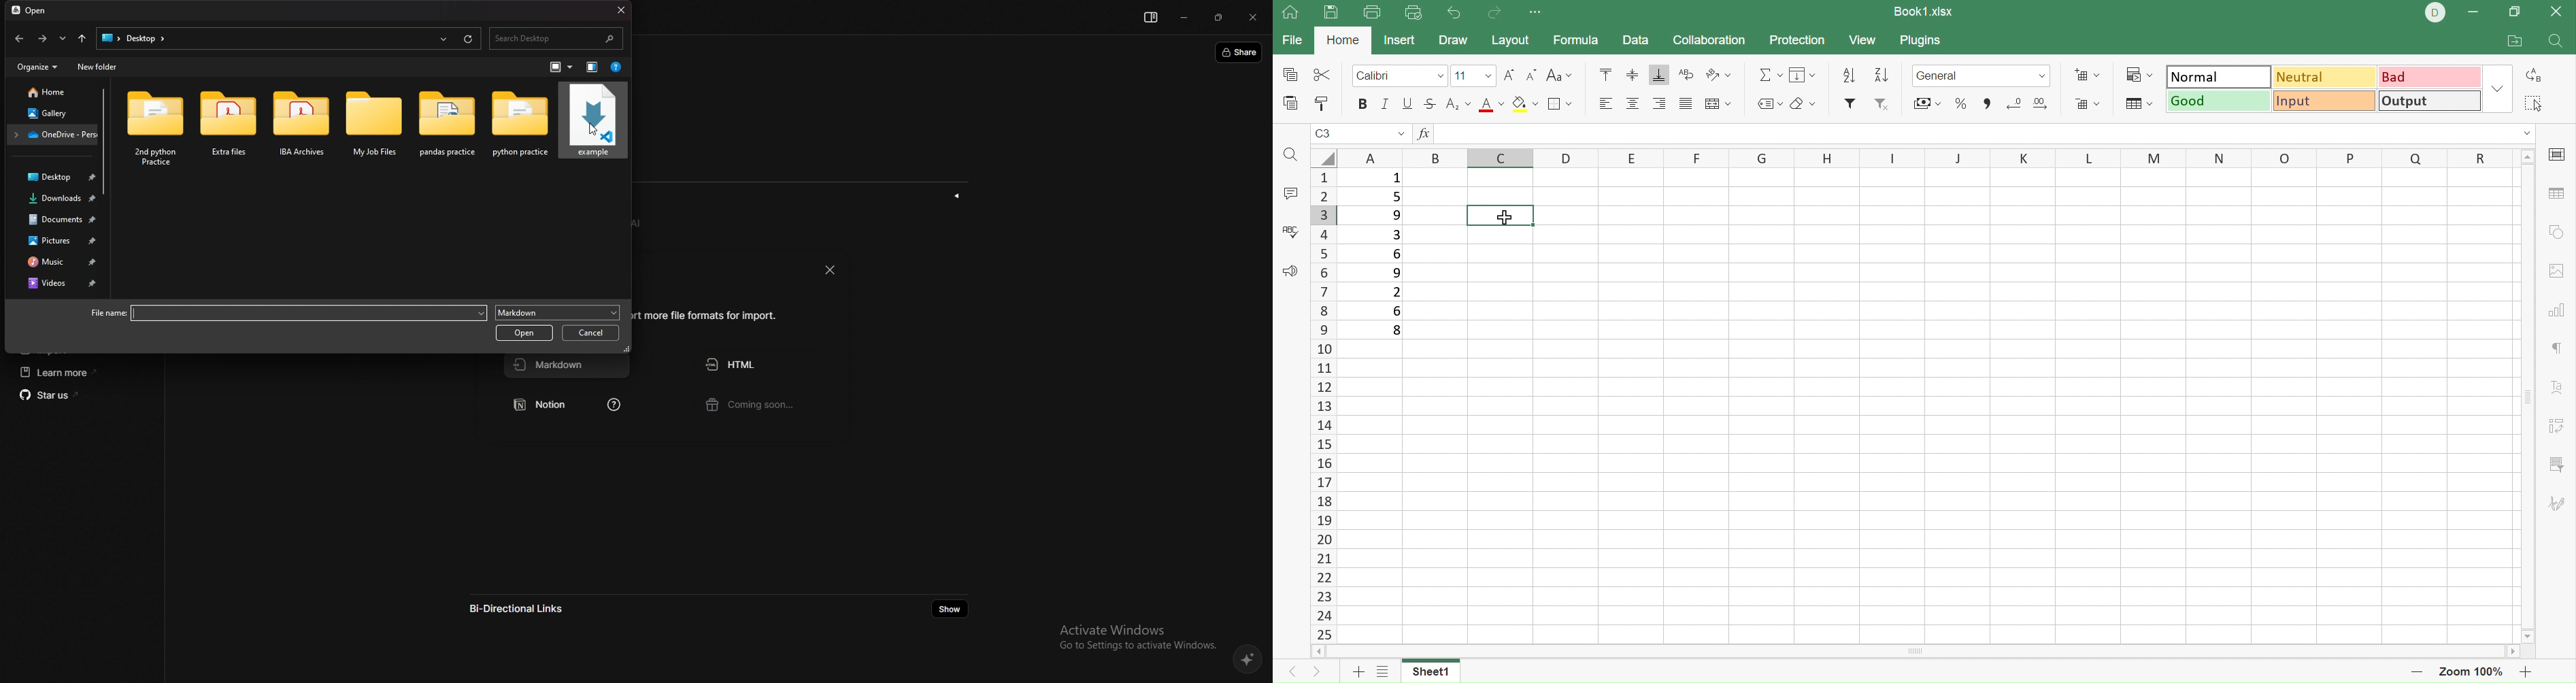 The height and width of the screenshot is (700, 2576). I want to click on Add sheets, so click(1384, 672).